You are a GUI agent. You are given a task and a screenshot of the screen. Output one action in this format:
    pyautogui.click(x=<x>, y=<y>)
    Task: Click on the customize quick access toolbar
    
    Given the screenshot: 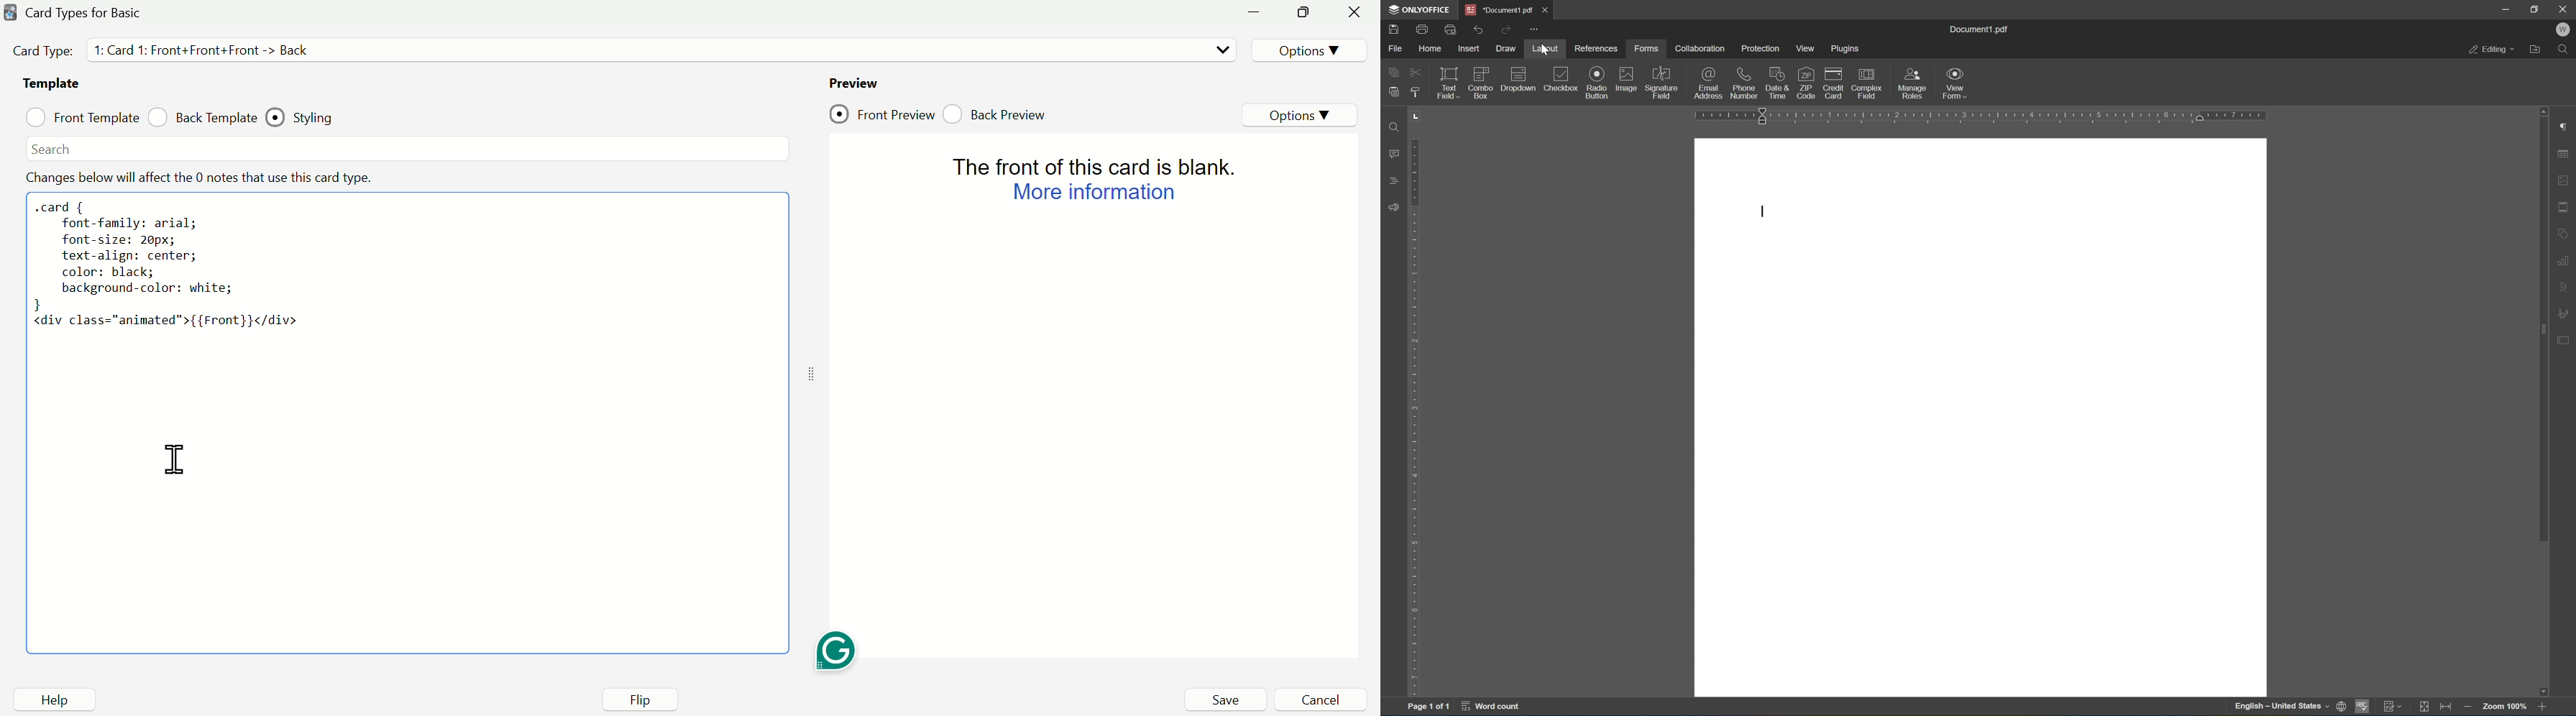 What is the action you would take?
    pyautogui.click(x=1536, y=31)
    